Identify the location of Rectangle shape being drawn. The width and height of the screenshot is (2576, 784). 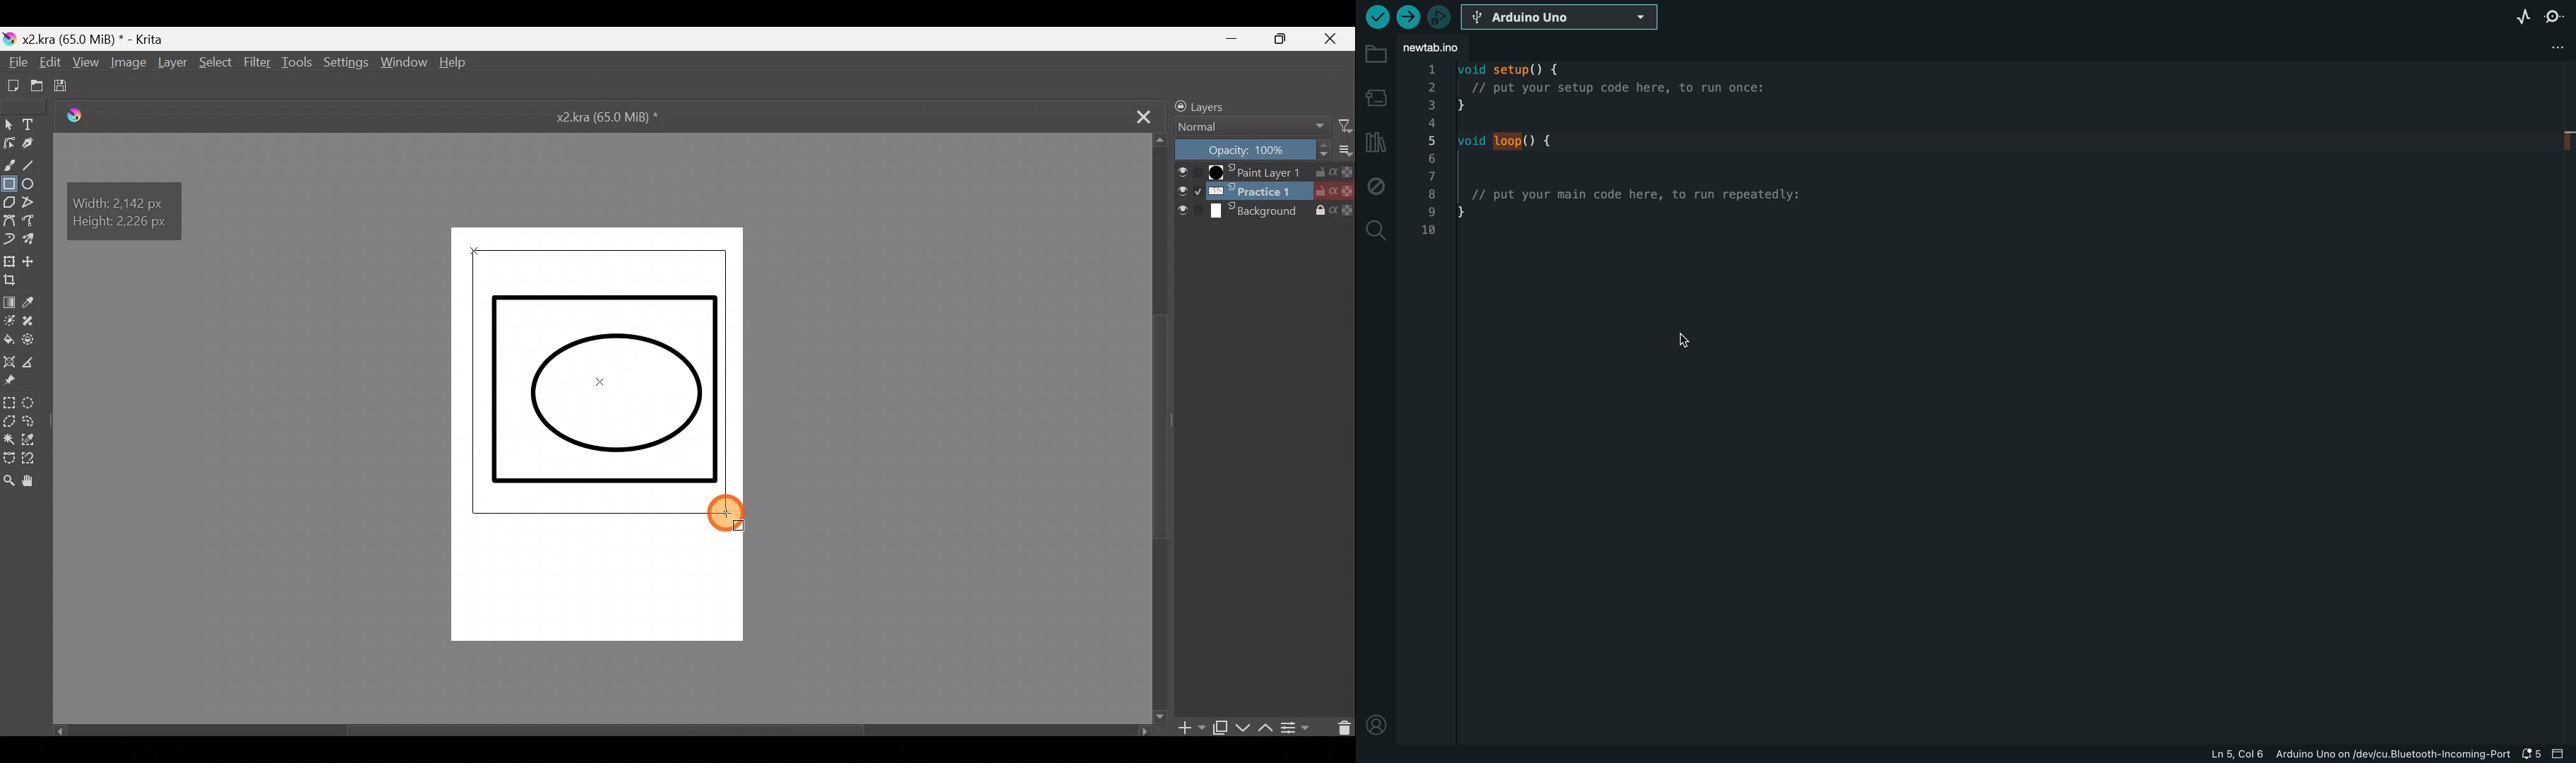
(599, 379).